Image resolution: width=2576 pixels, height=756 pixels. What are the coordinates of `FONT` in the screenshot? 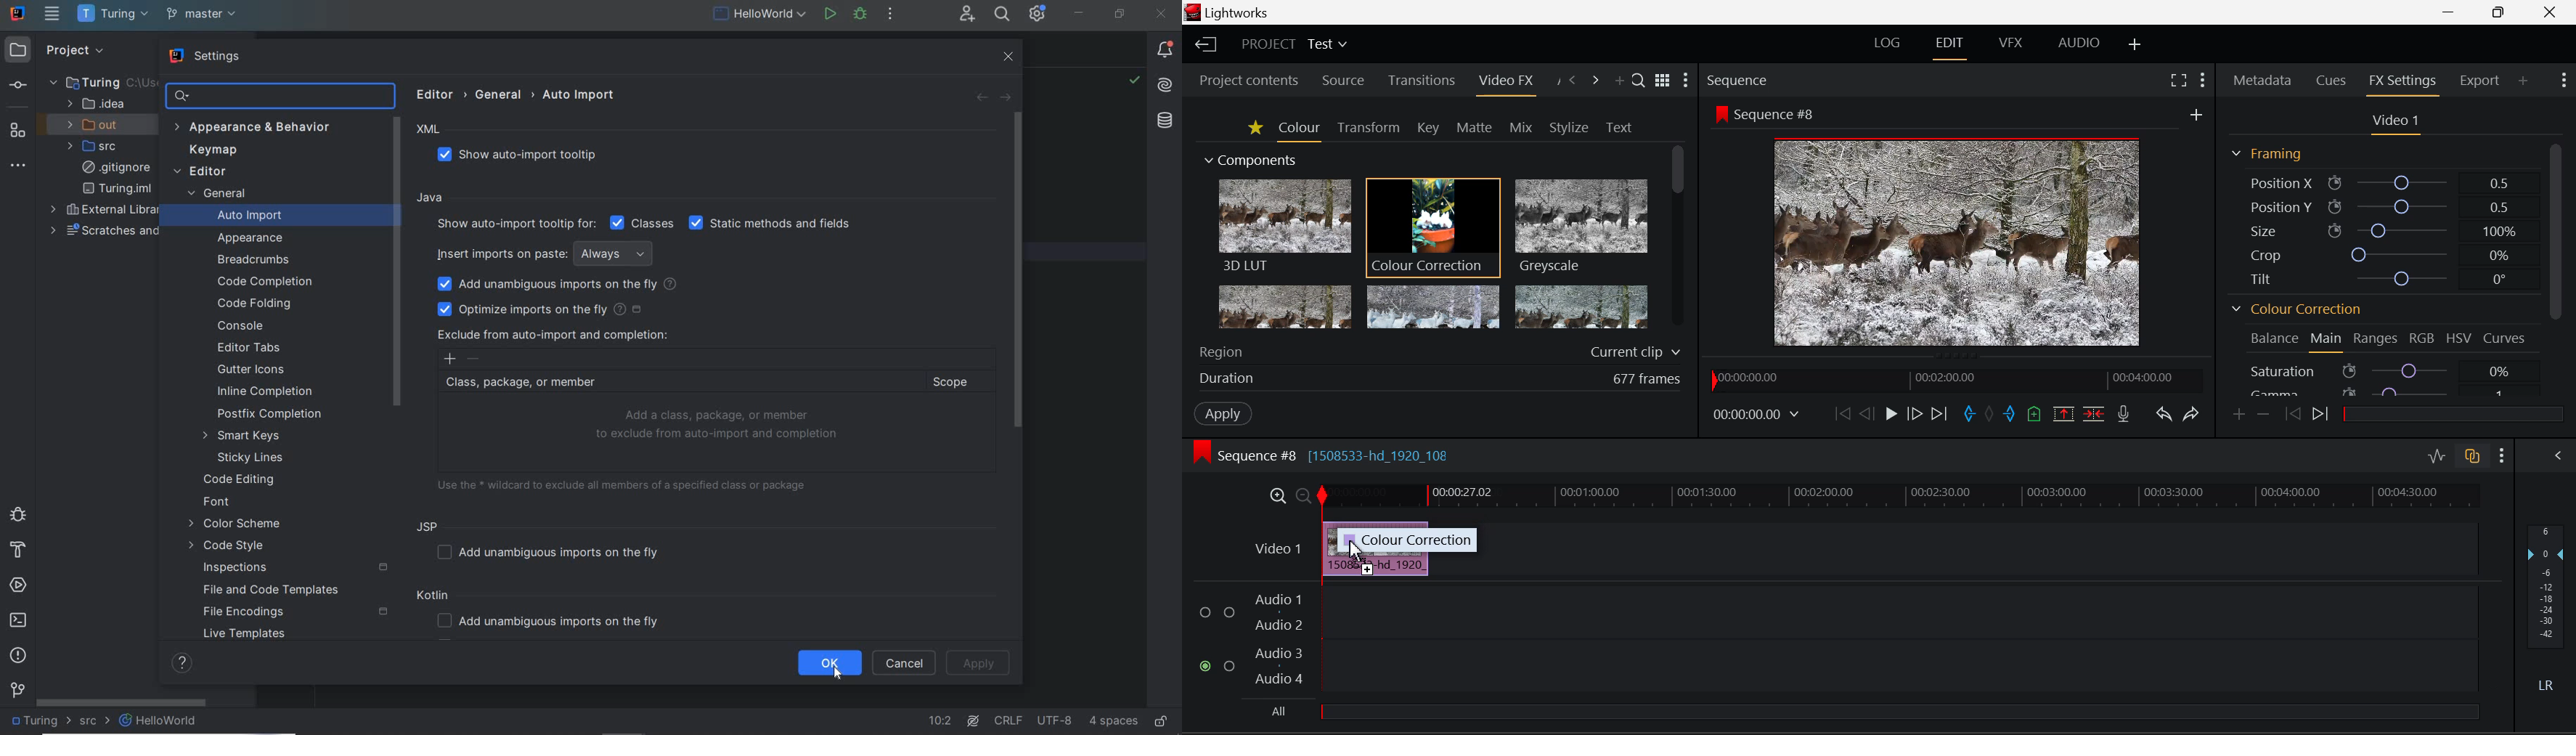 It's located at (217, 503).